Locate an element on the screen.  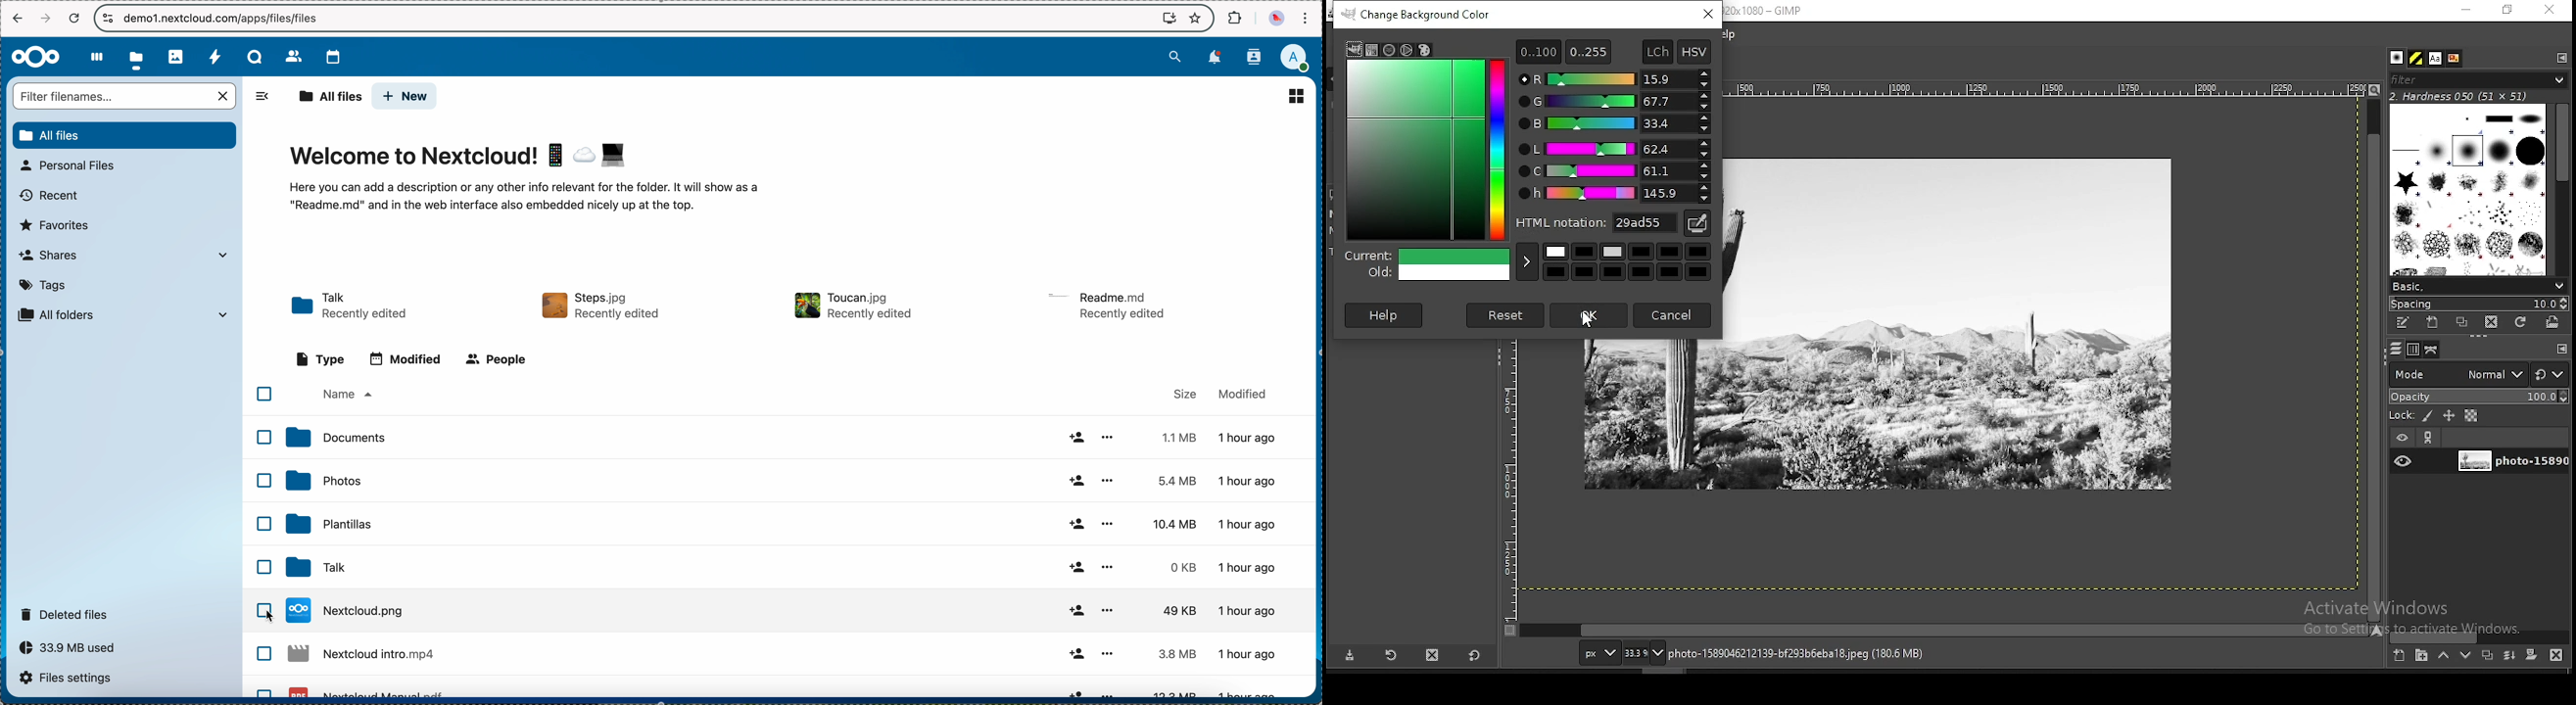
layers is located at coordinates (2396, 350).